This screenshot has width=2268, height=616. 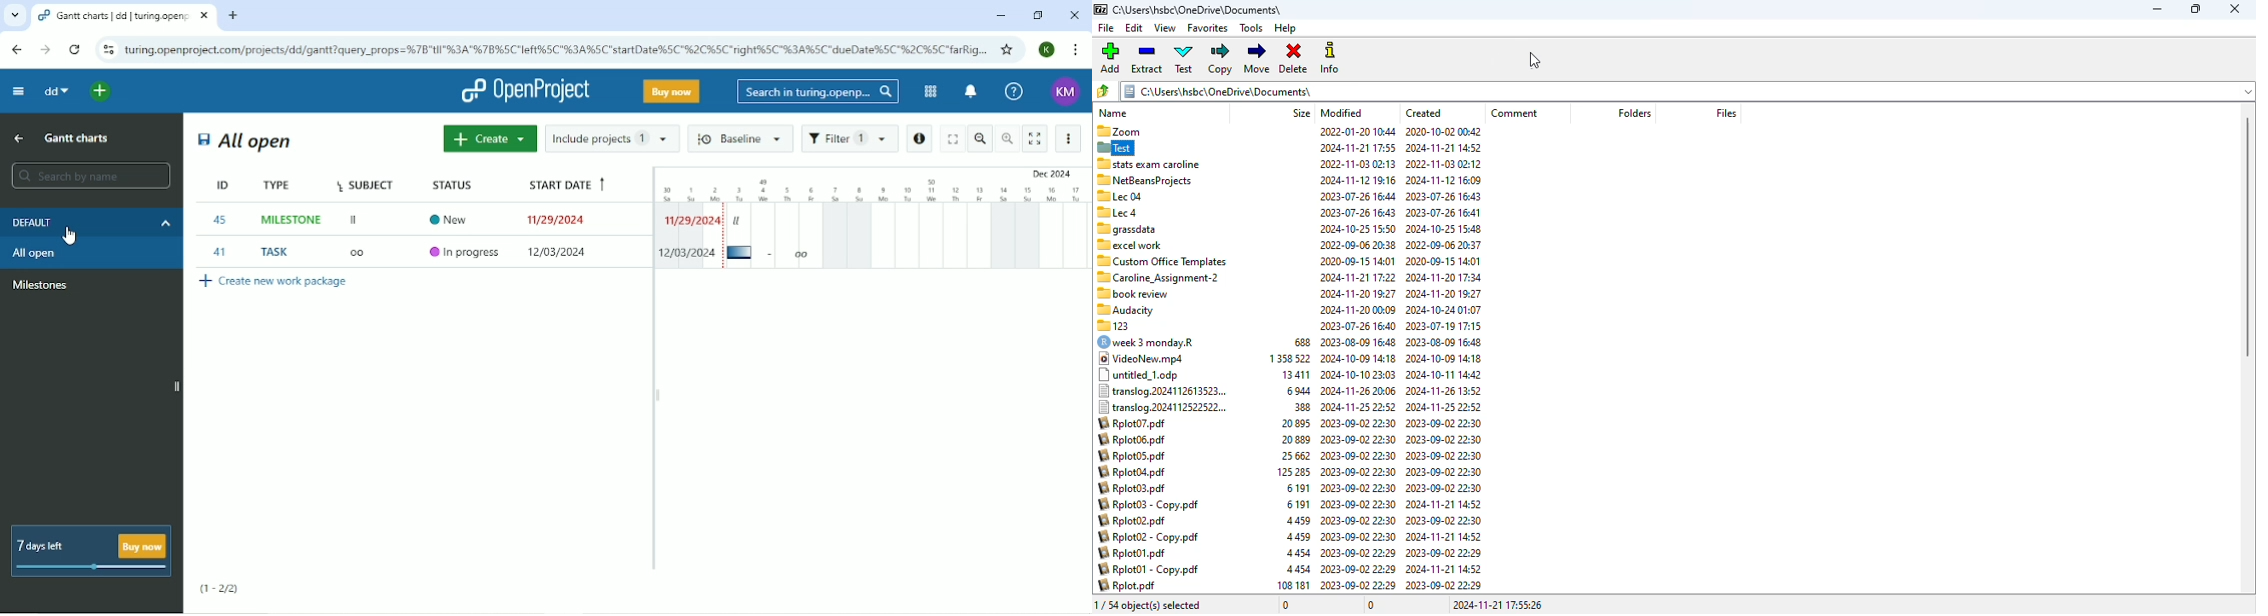 I want to click on excel work, so click(x=1130, y=245).